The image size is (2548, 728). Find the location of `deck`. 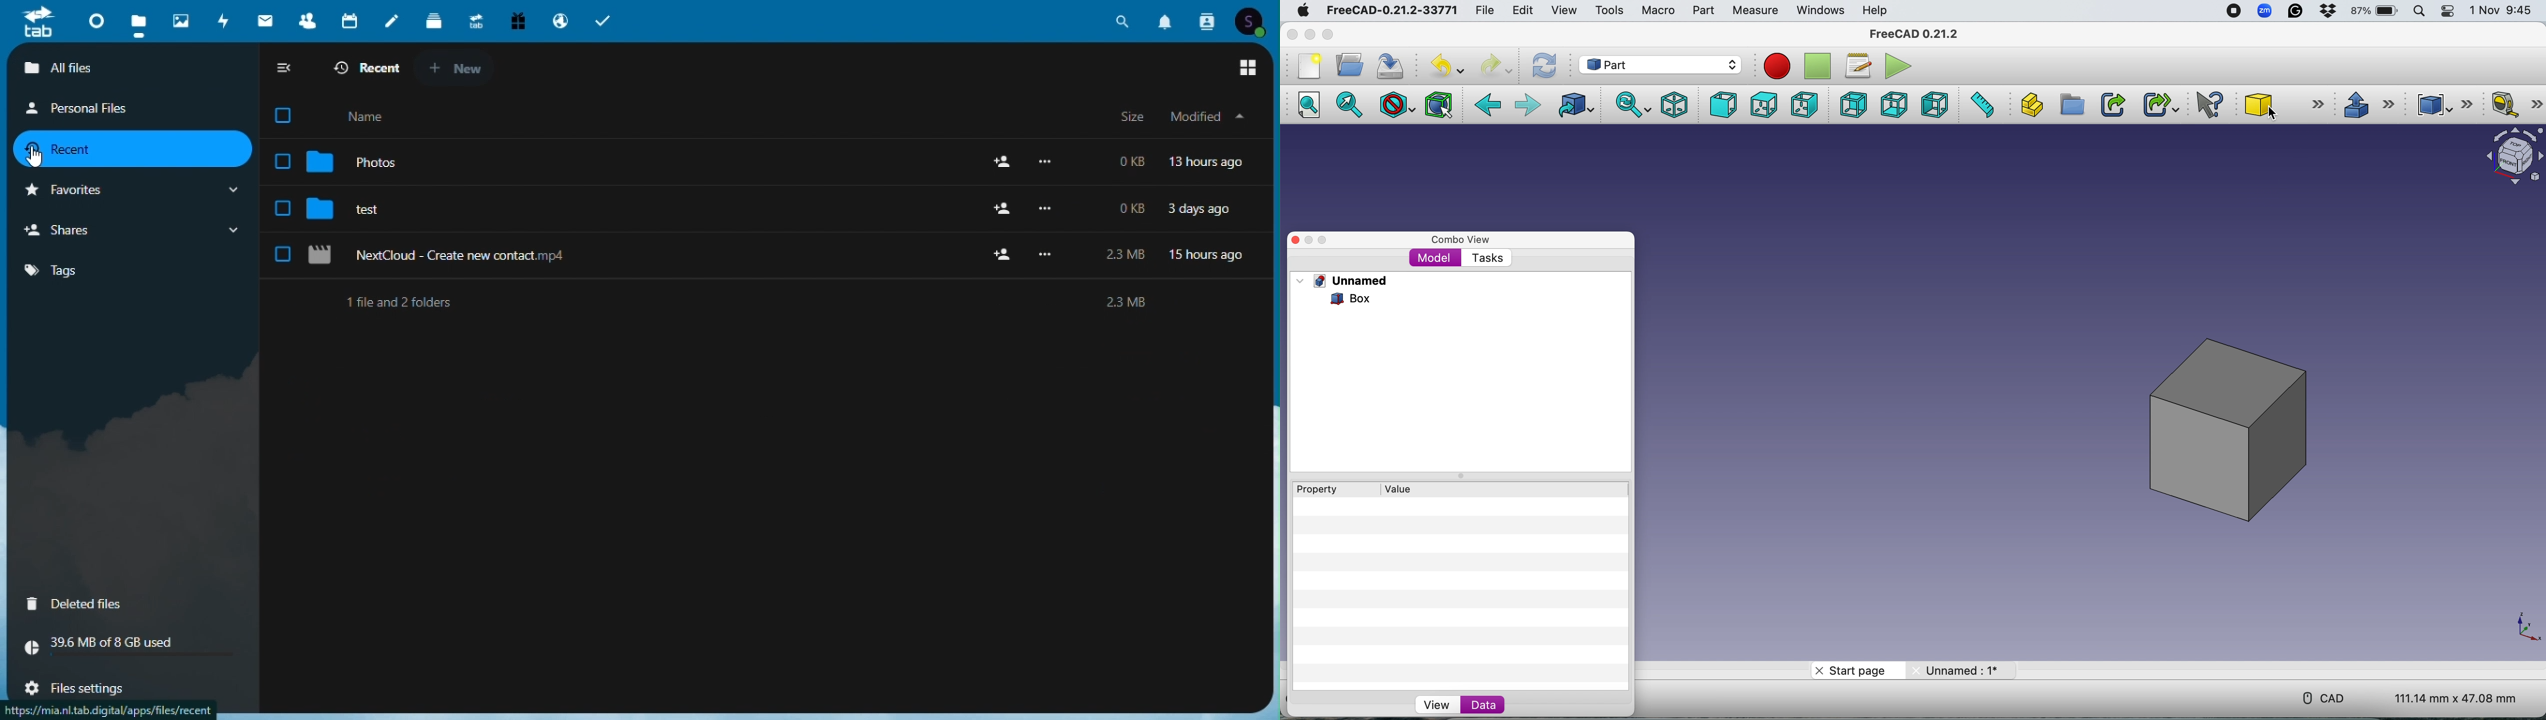

deck is located at coordinates (433, 20).